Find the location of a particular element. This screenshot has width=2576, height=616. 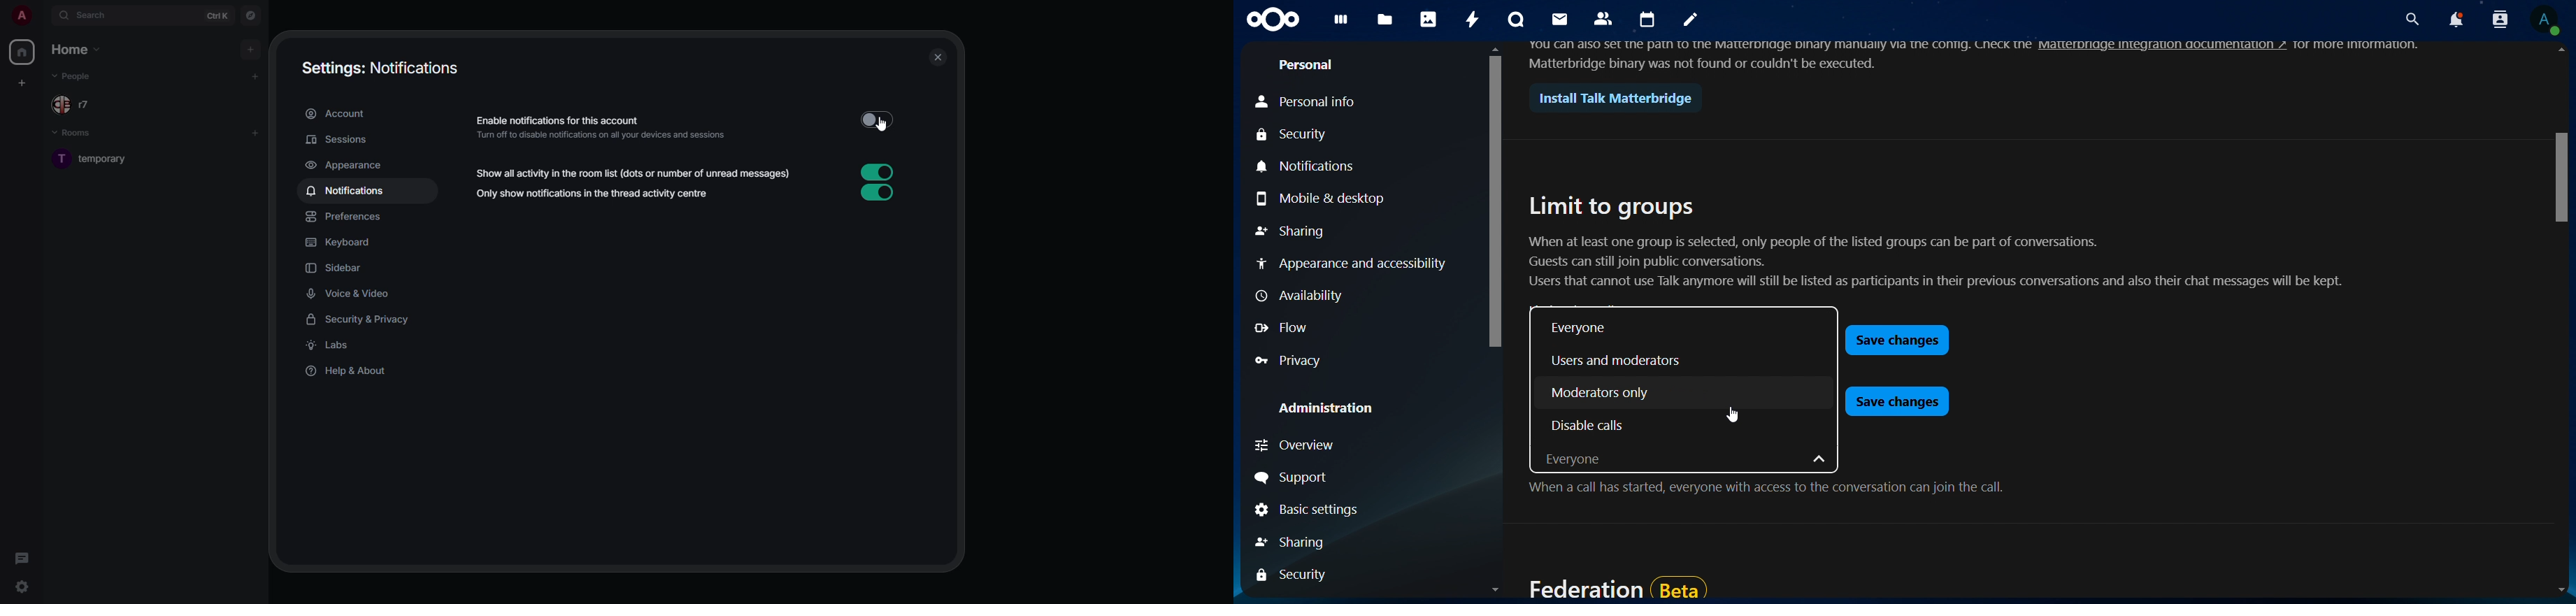

vertical scroll bar is located at coordinates (1493, 201).